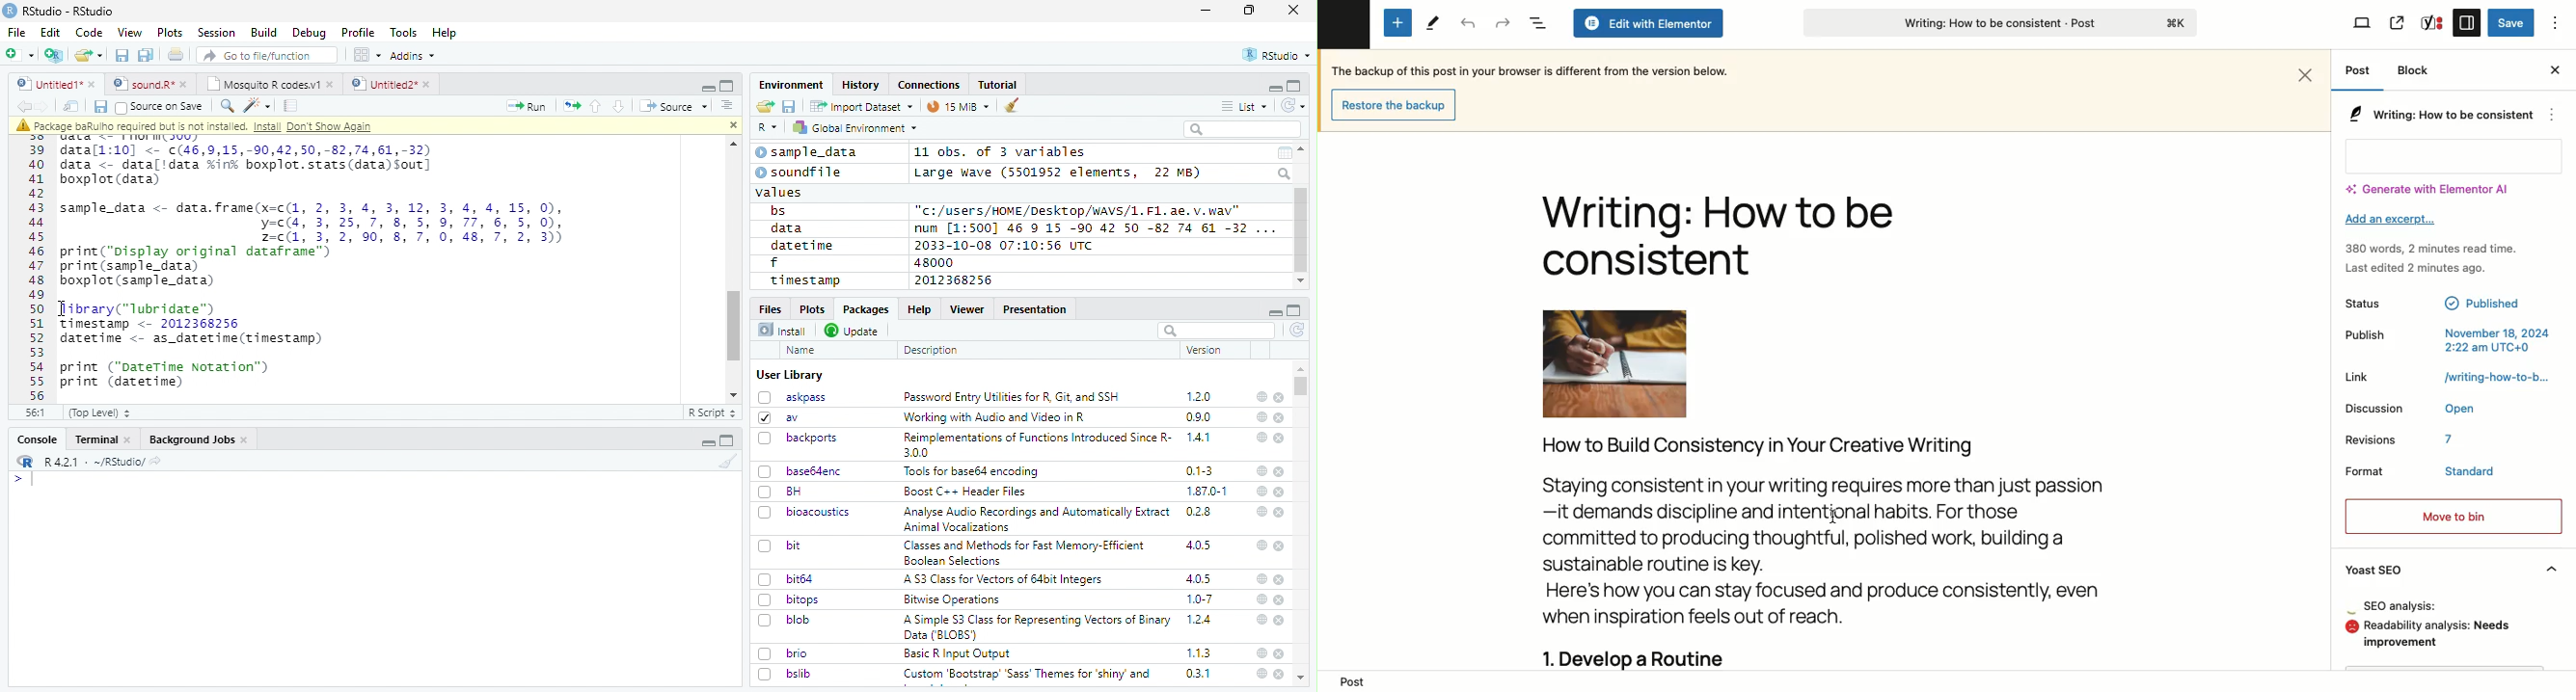 The width and height of the screenshot is (2576, 700). Describe the element at coordinates (73, 106) in the screenshot. I see `Show in new window` at that location.